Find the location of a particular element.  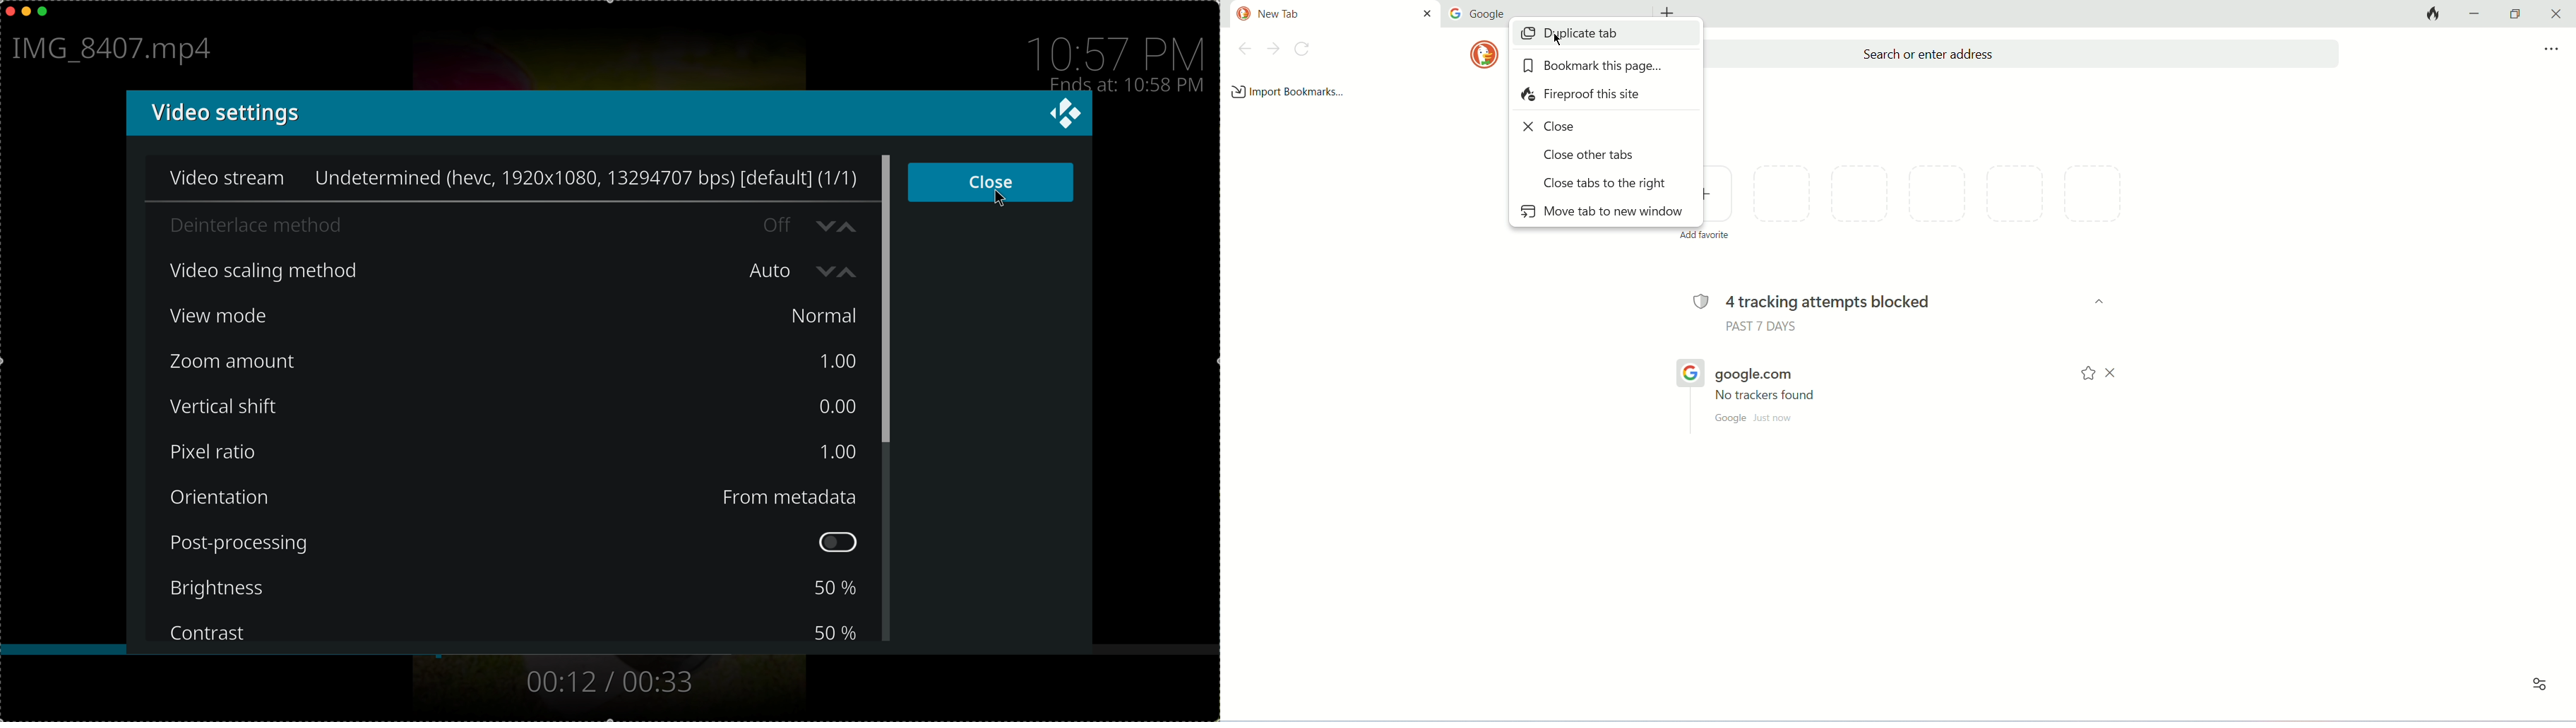

minimize is located at coordinates (2474, 14).